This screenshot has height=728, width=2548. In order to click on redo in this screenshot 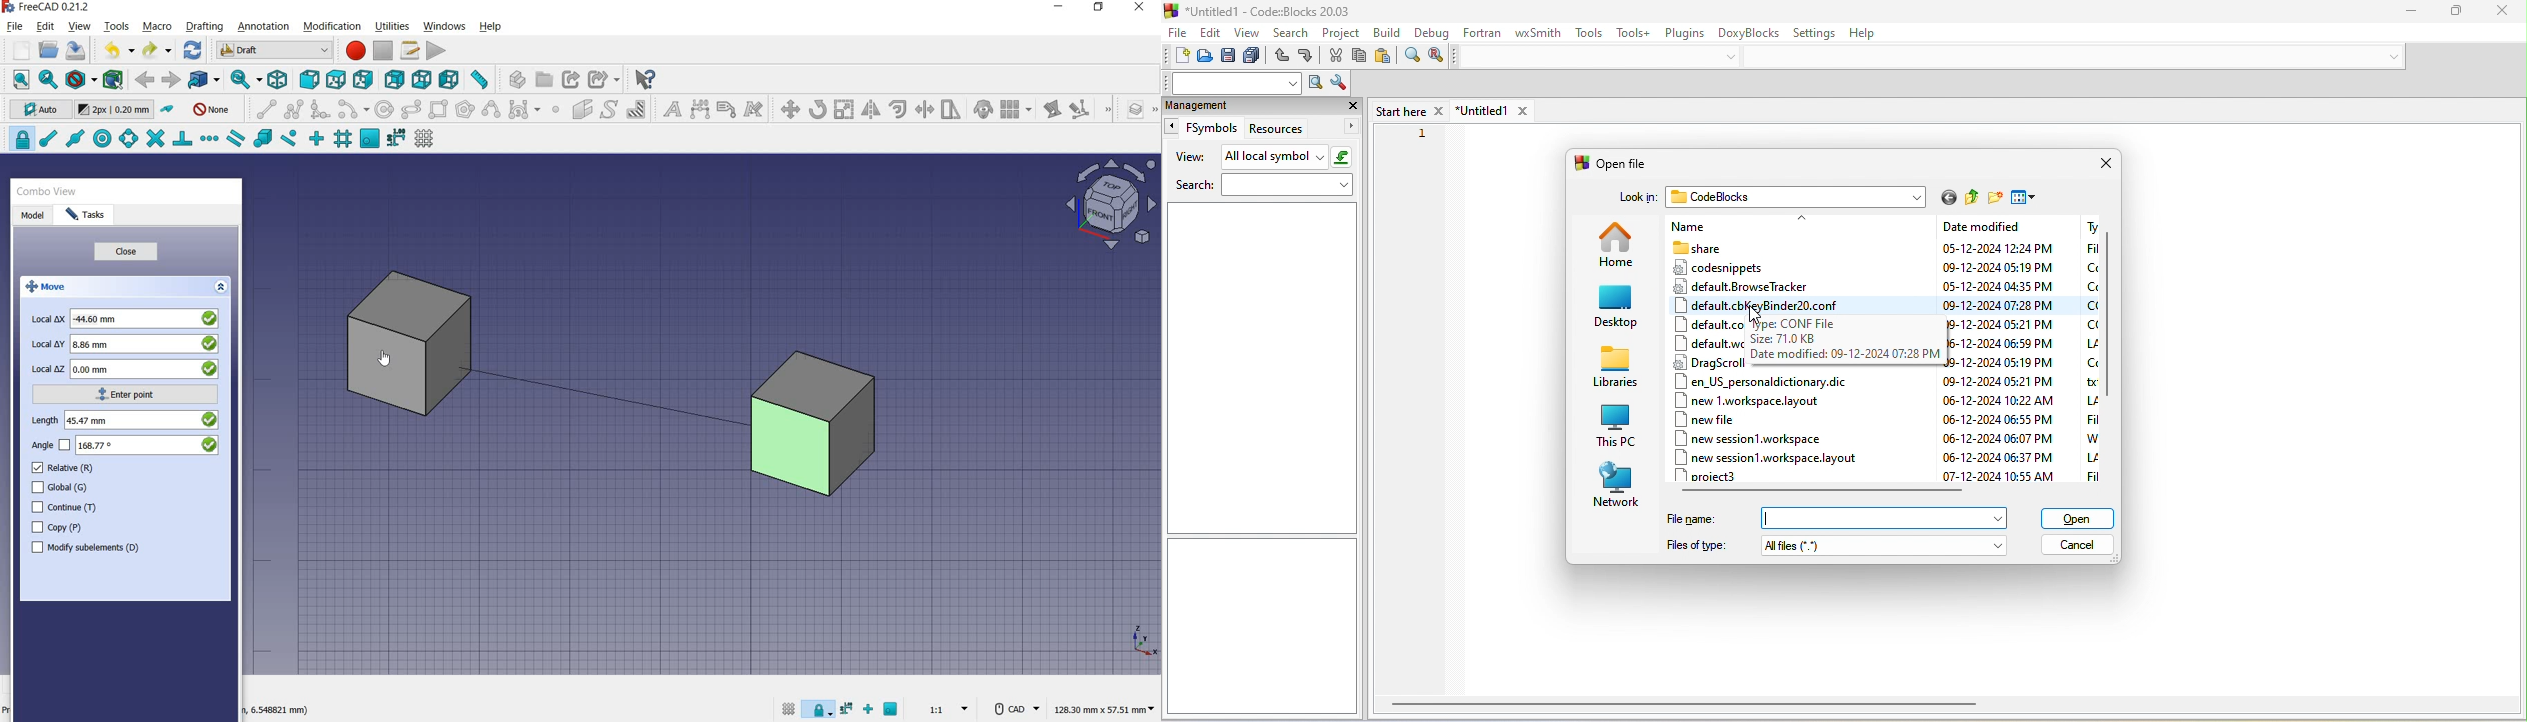, I will do `click(1309, 57)`.